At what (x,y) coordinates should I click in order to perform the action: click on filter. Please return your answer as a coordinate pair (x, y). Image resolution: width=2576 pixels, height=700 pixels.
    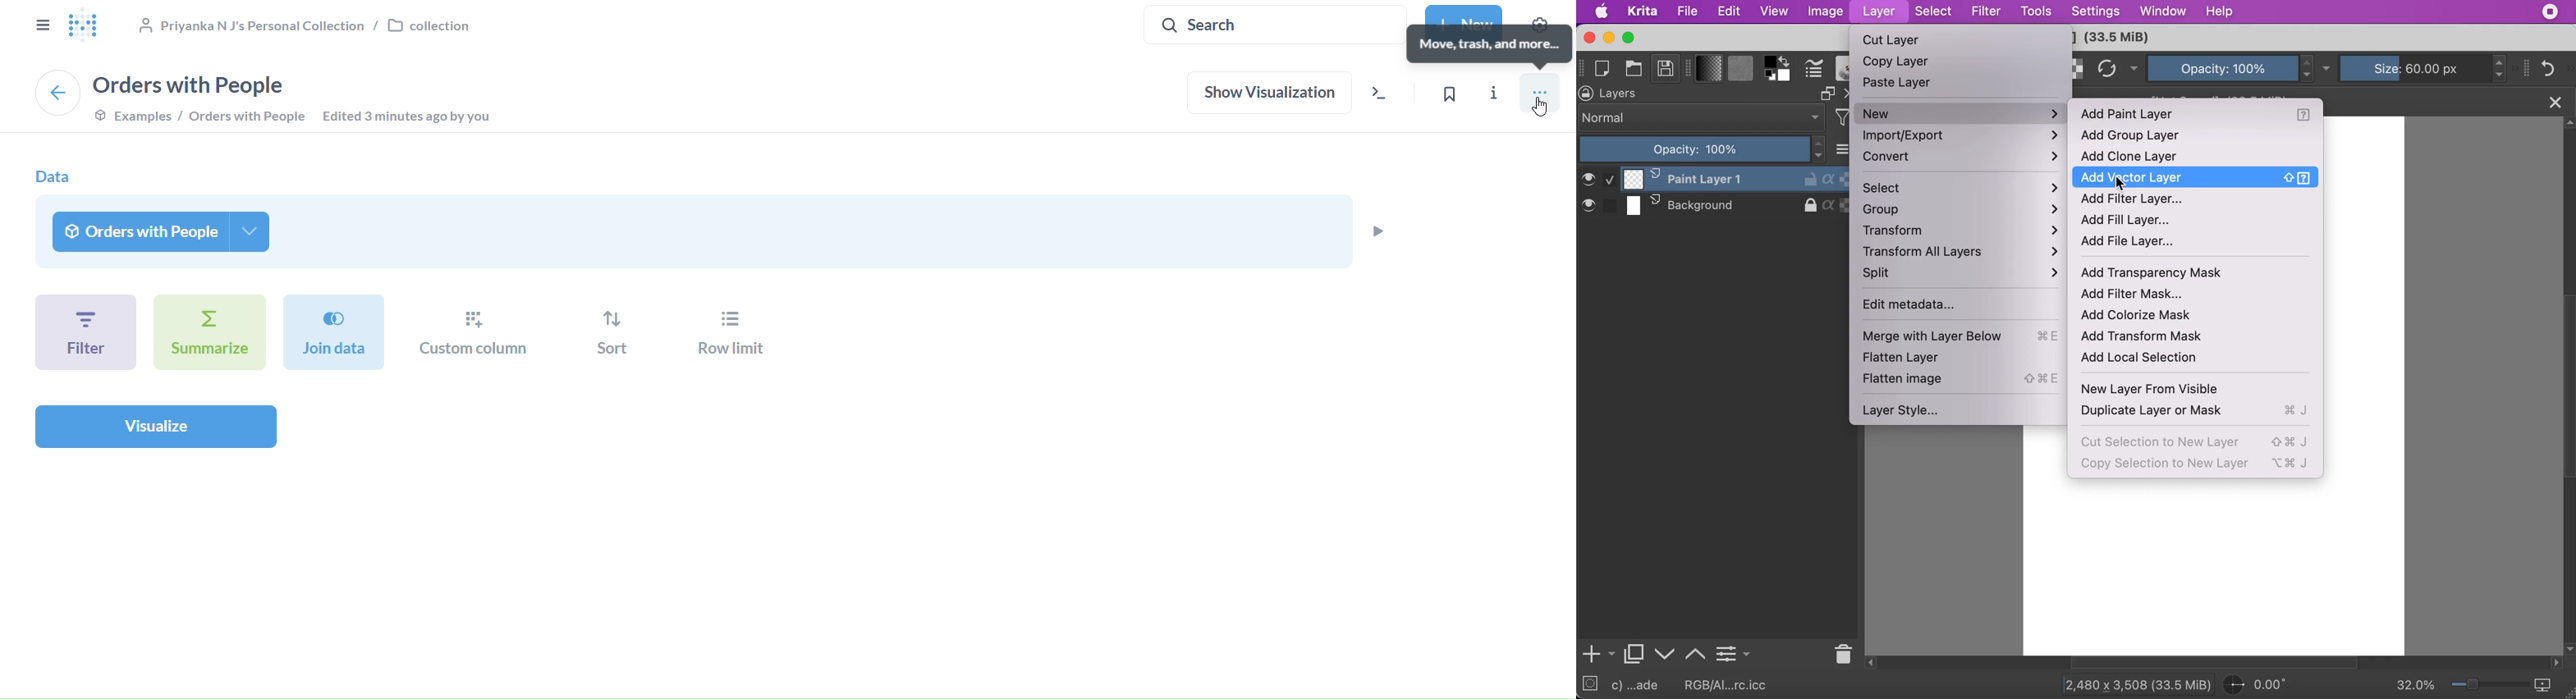
    Looking at the image, I should click on (1986, 11).